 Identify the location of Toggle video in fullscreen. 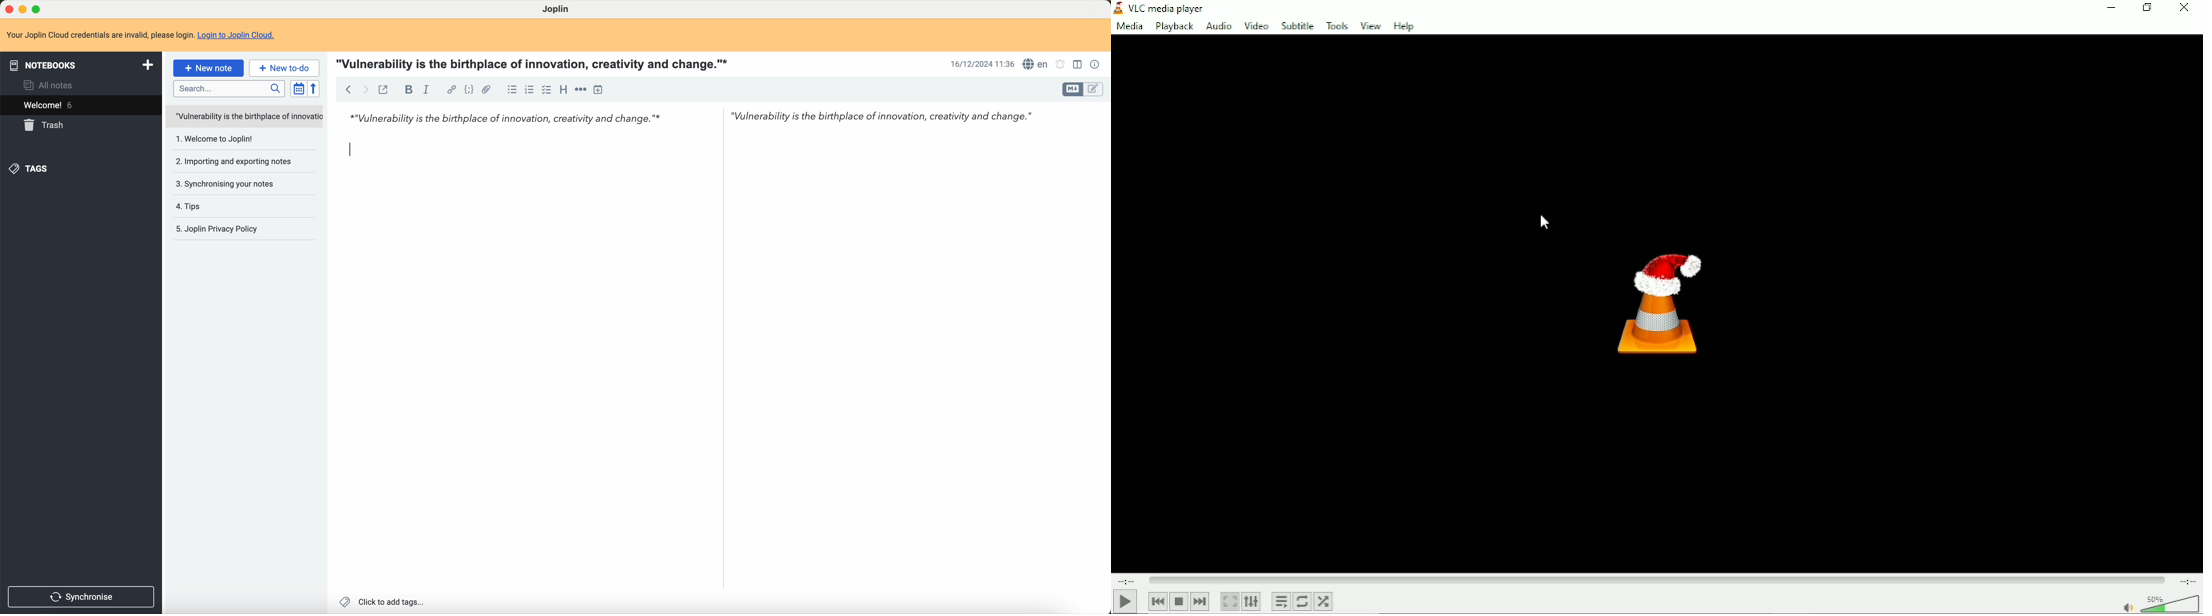
(1229, 601).